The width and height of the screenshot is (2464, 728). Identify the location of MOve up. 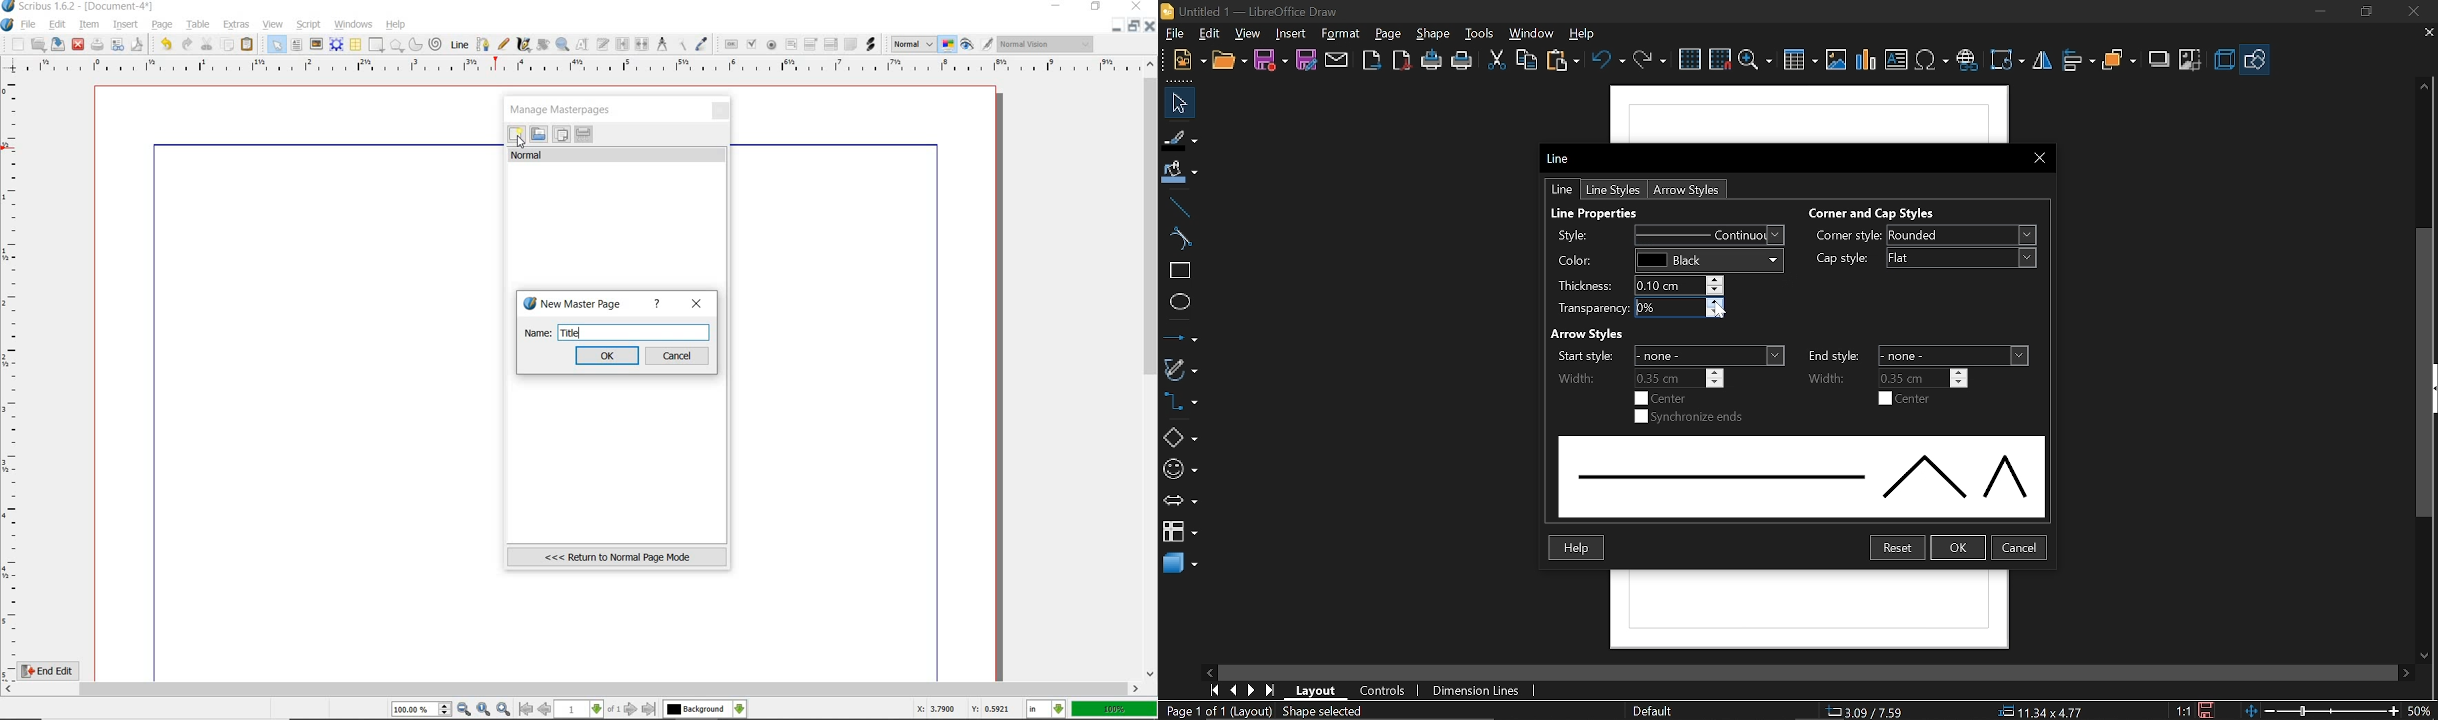
(2425, 87).